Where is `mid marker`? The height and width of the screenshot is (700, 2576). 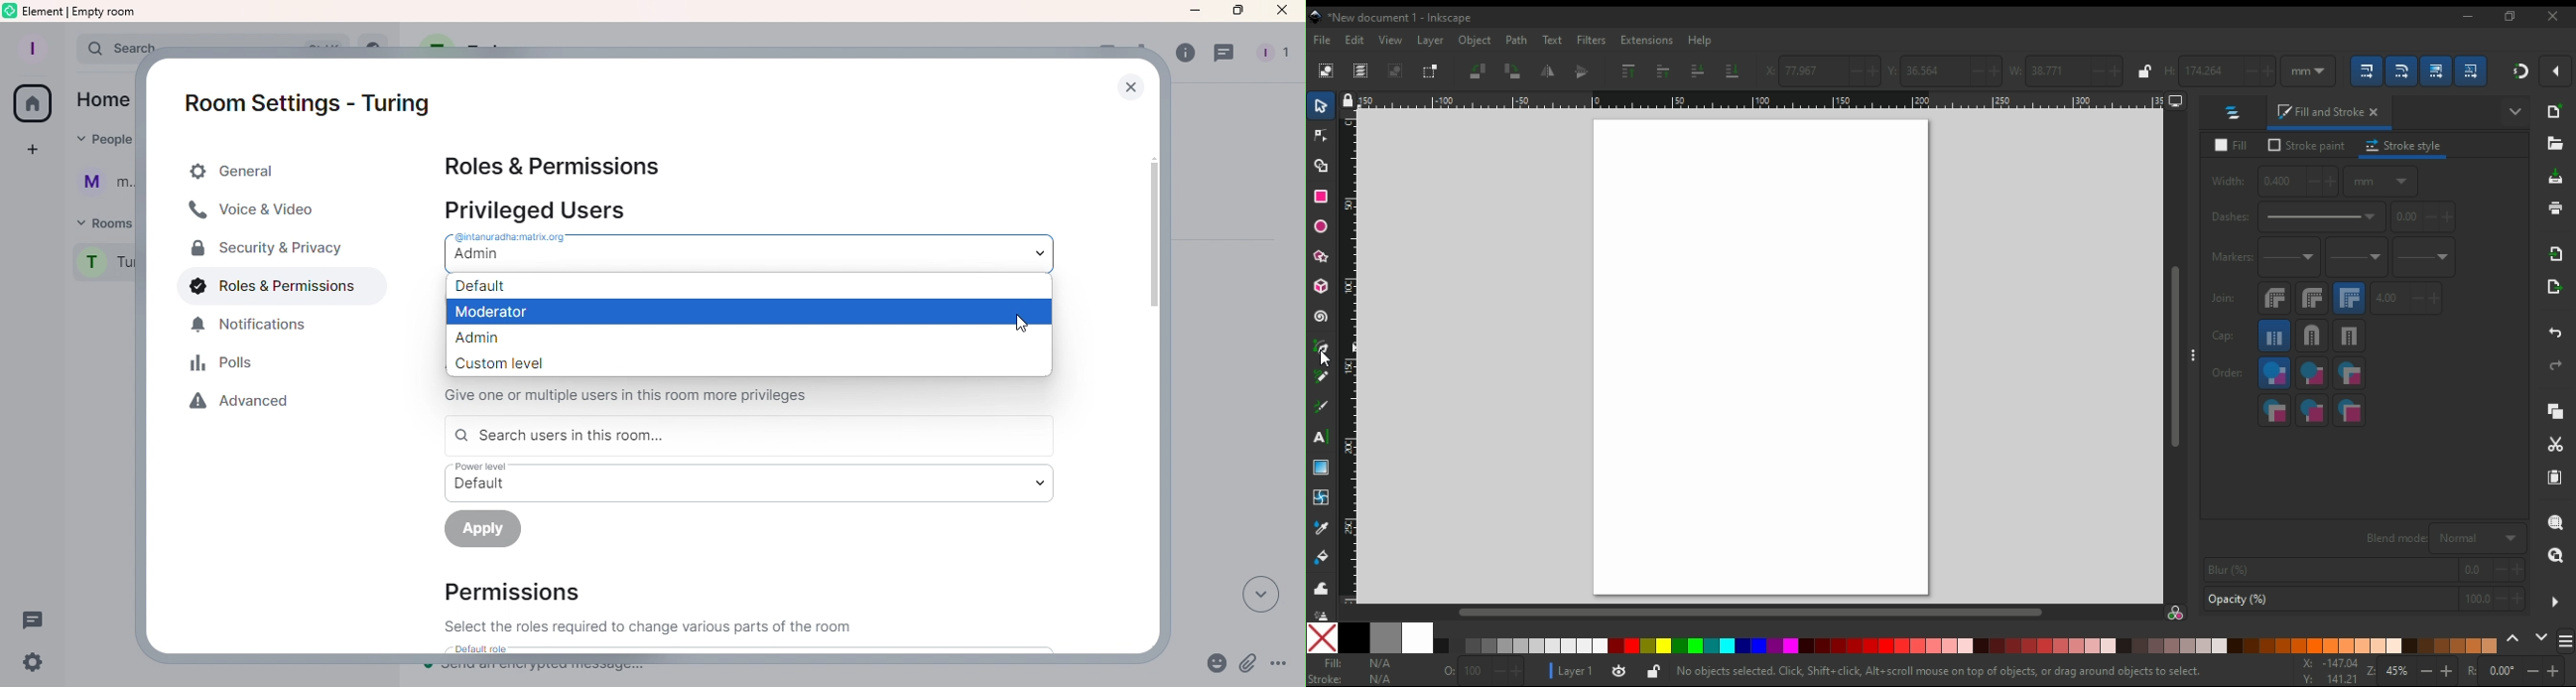
mid marker is located at coordinates (2359, 262).